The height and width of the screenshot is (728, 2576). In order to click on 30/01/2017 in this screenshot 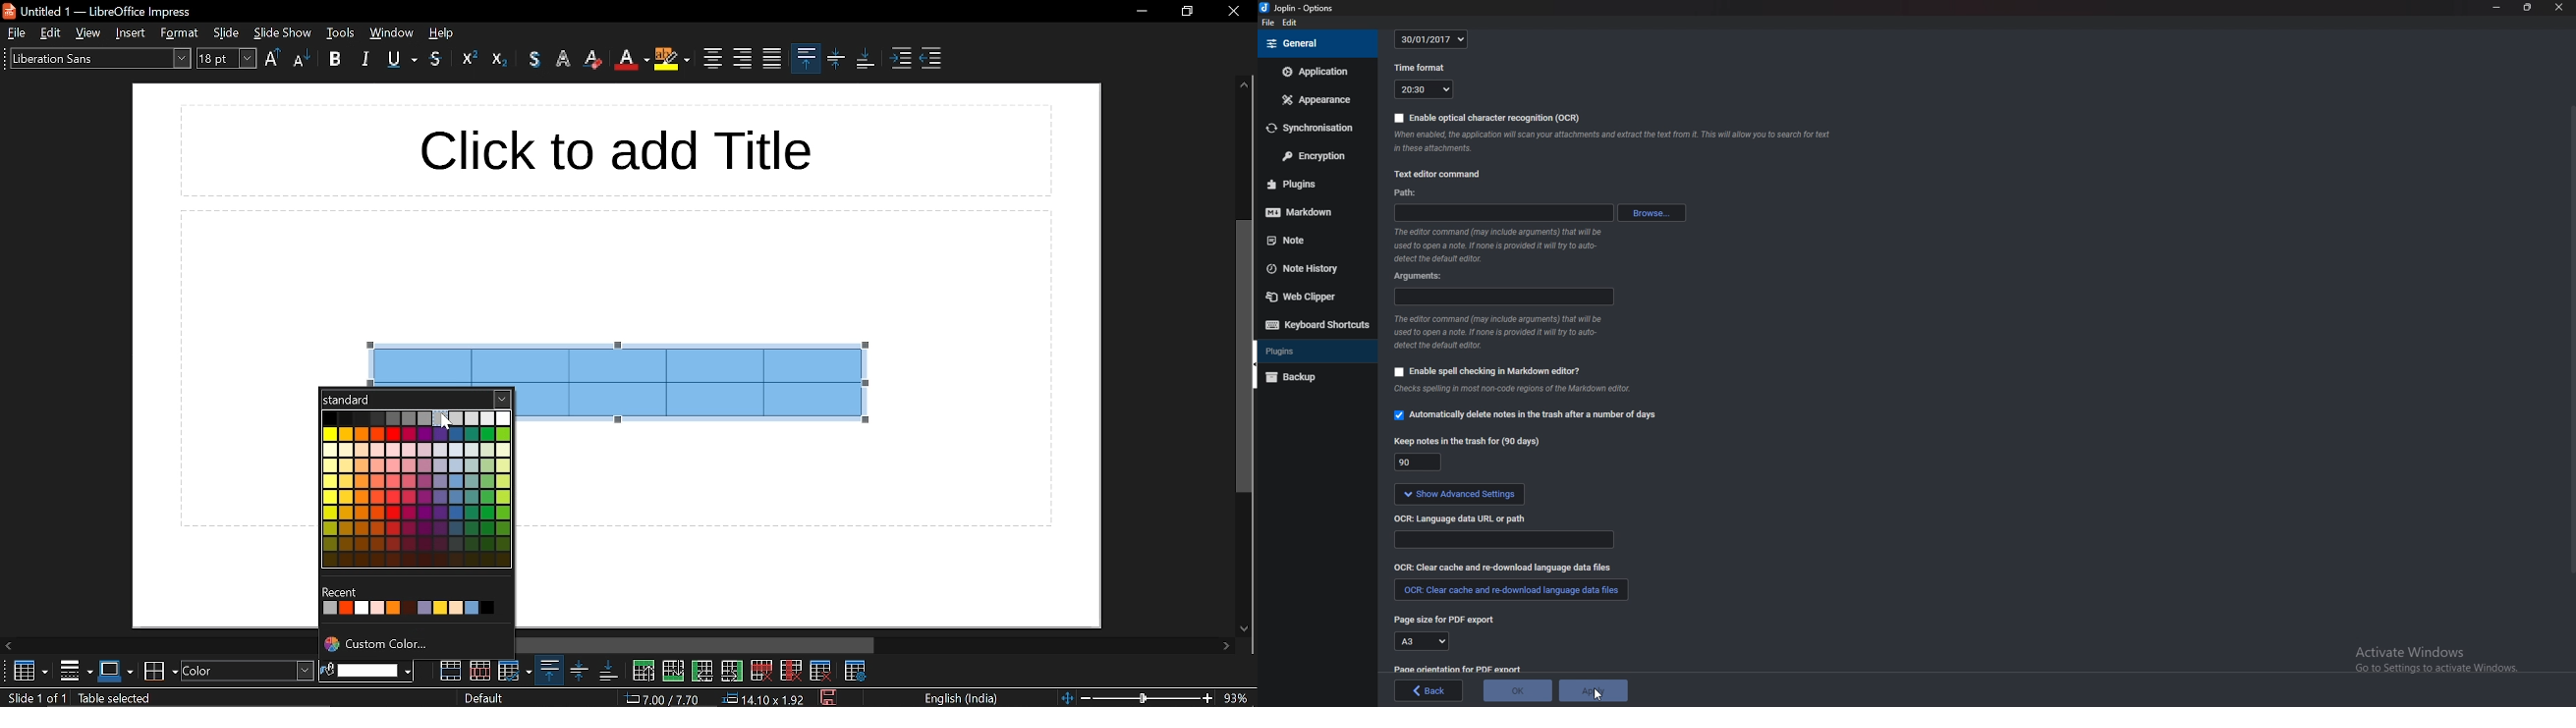, I will do `click(1431, 40)`.